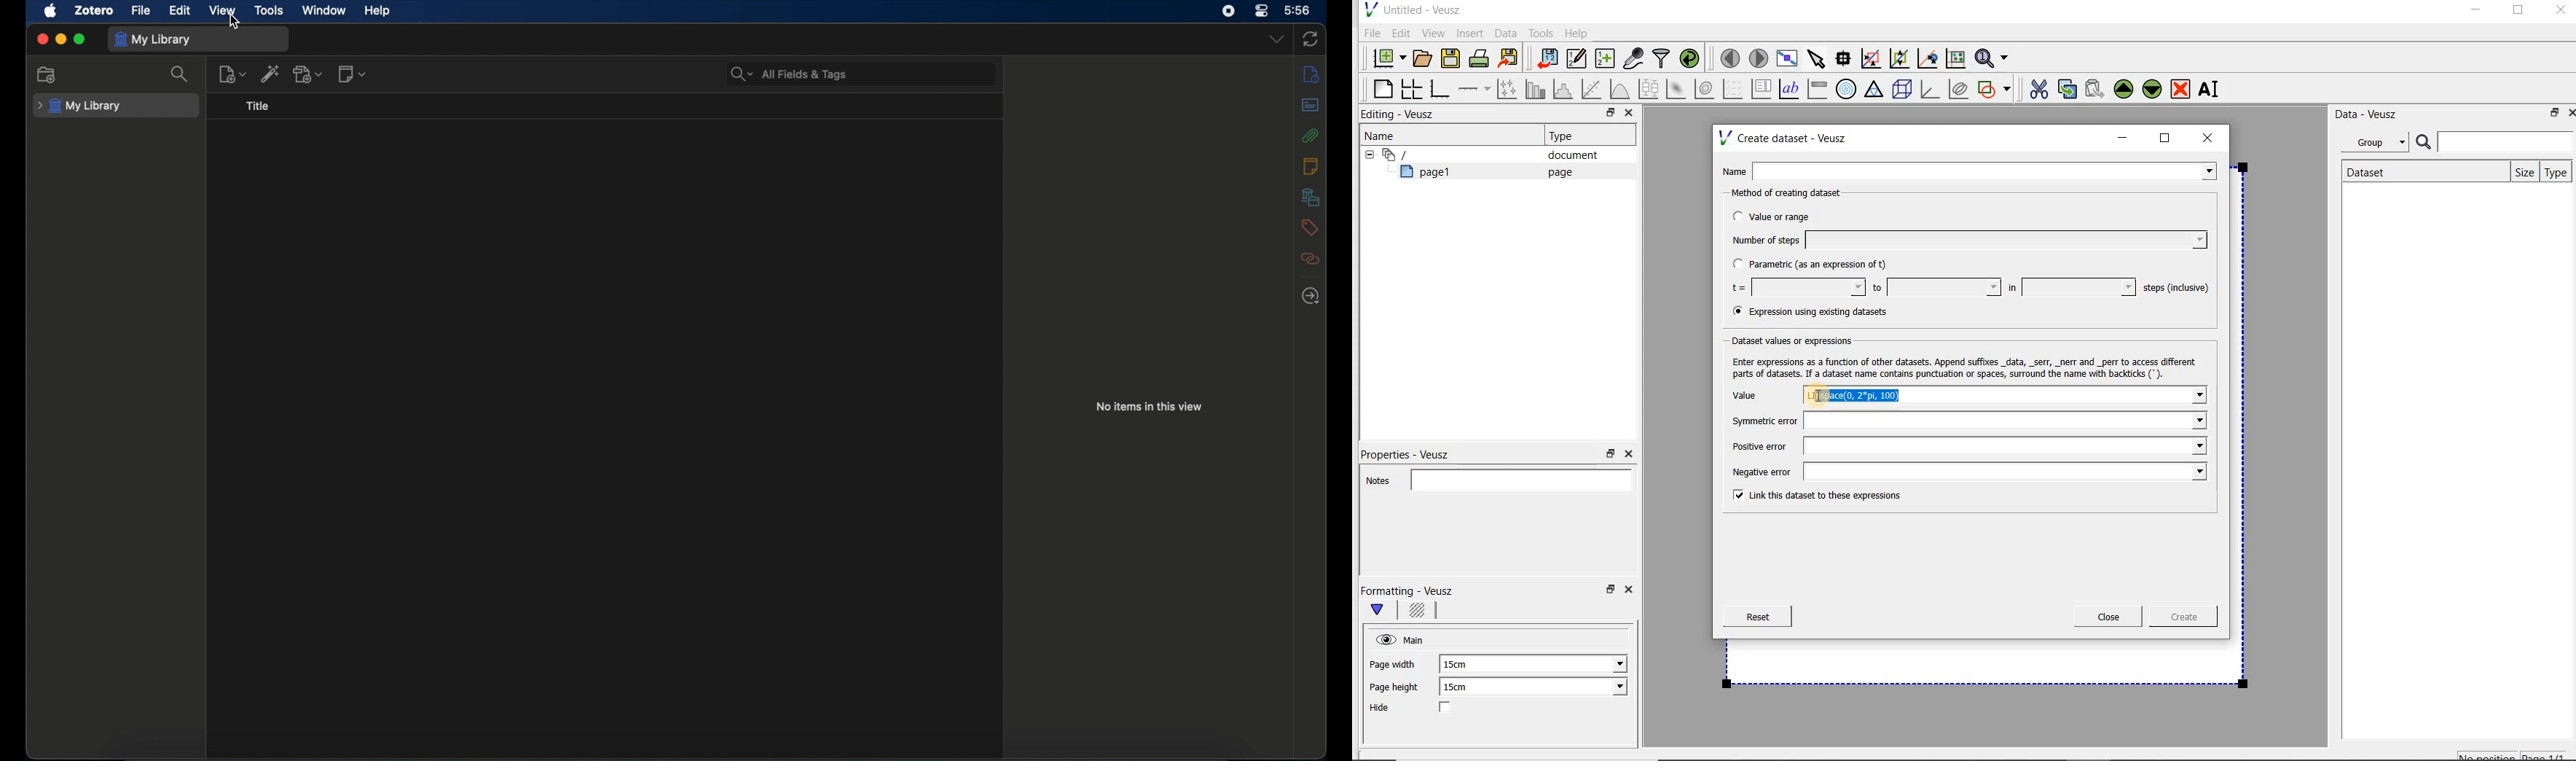 This screenshot has height=784, width=2576. Describe the element at coordinates (323, 10) in the screenshot. I see `window` at that location.